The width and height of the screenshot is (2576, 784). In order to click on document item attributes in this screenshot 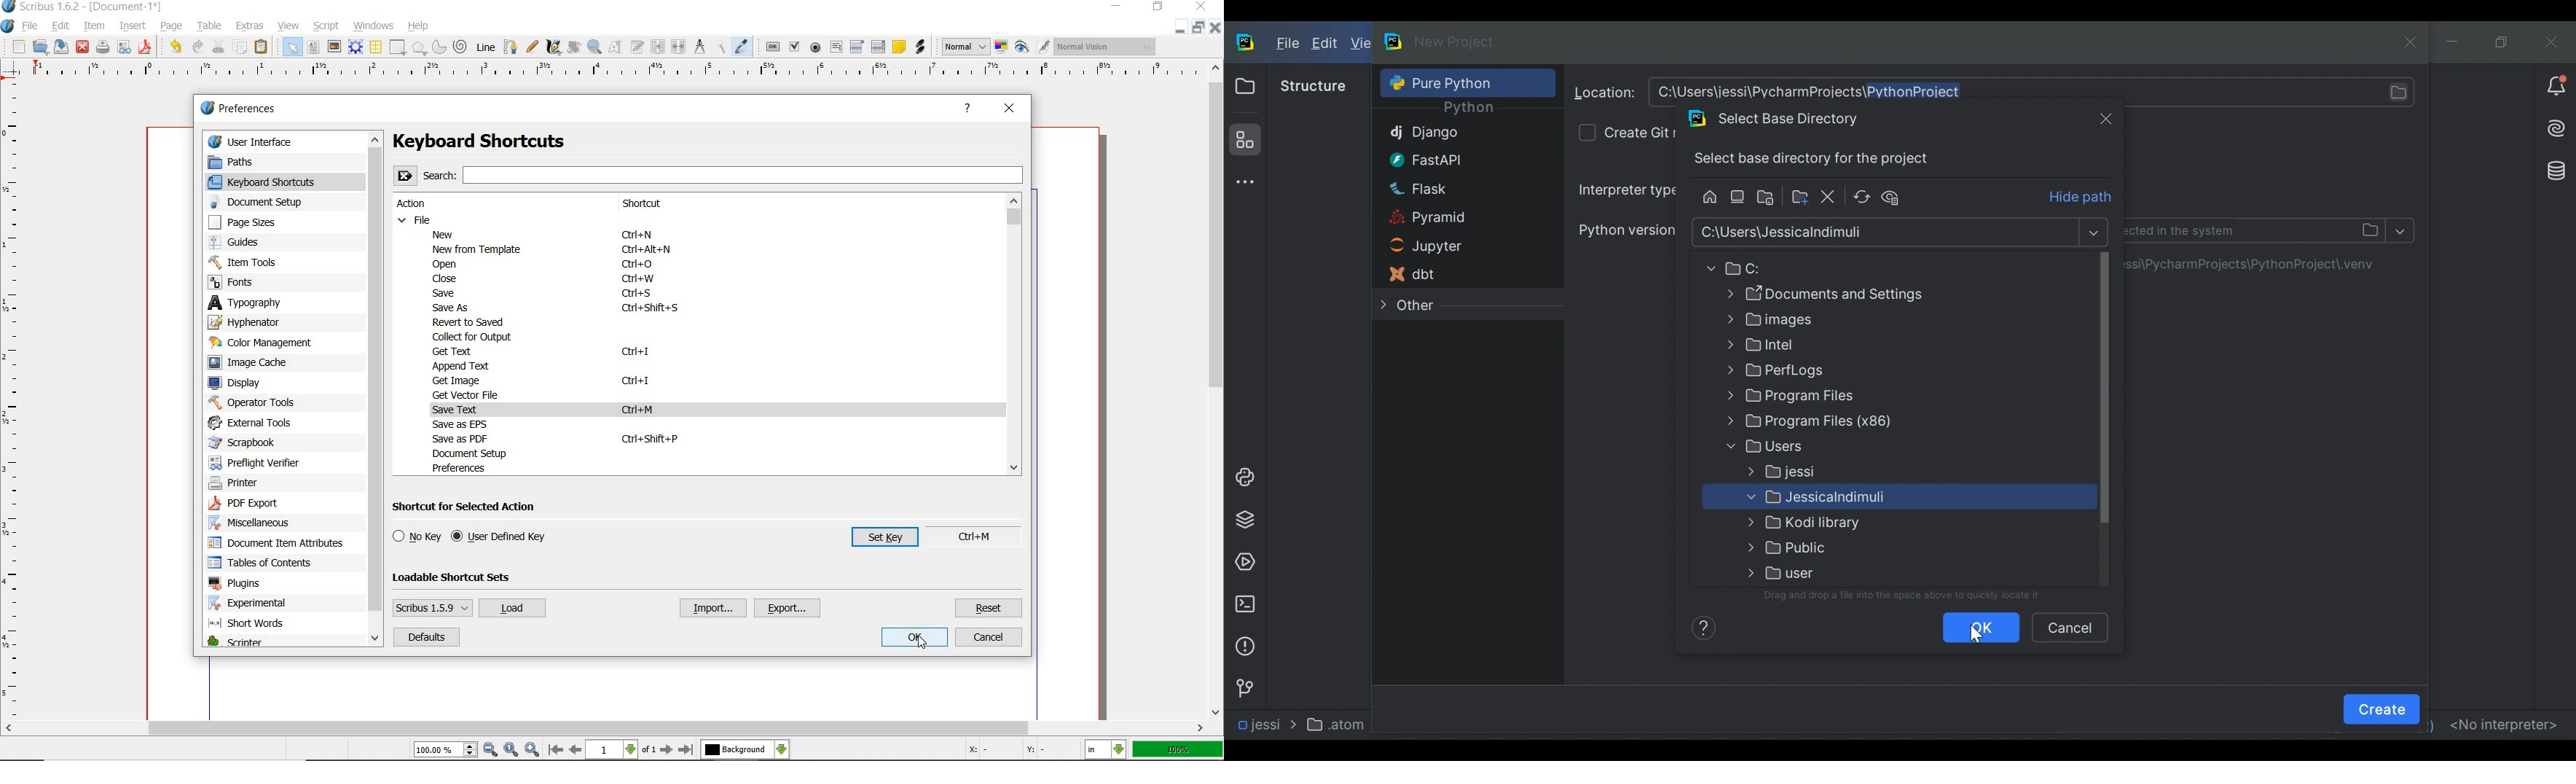, I will do `click(280, 544)`.